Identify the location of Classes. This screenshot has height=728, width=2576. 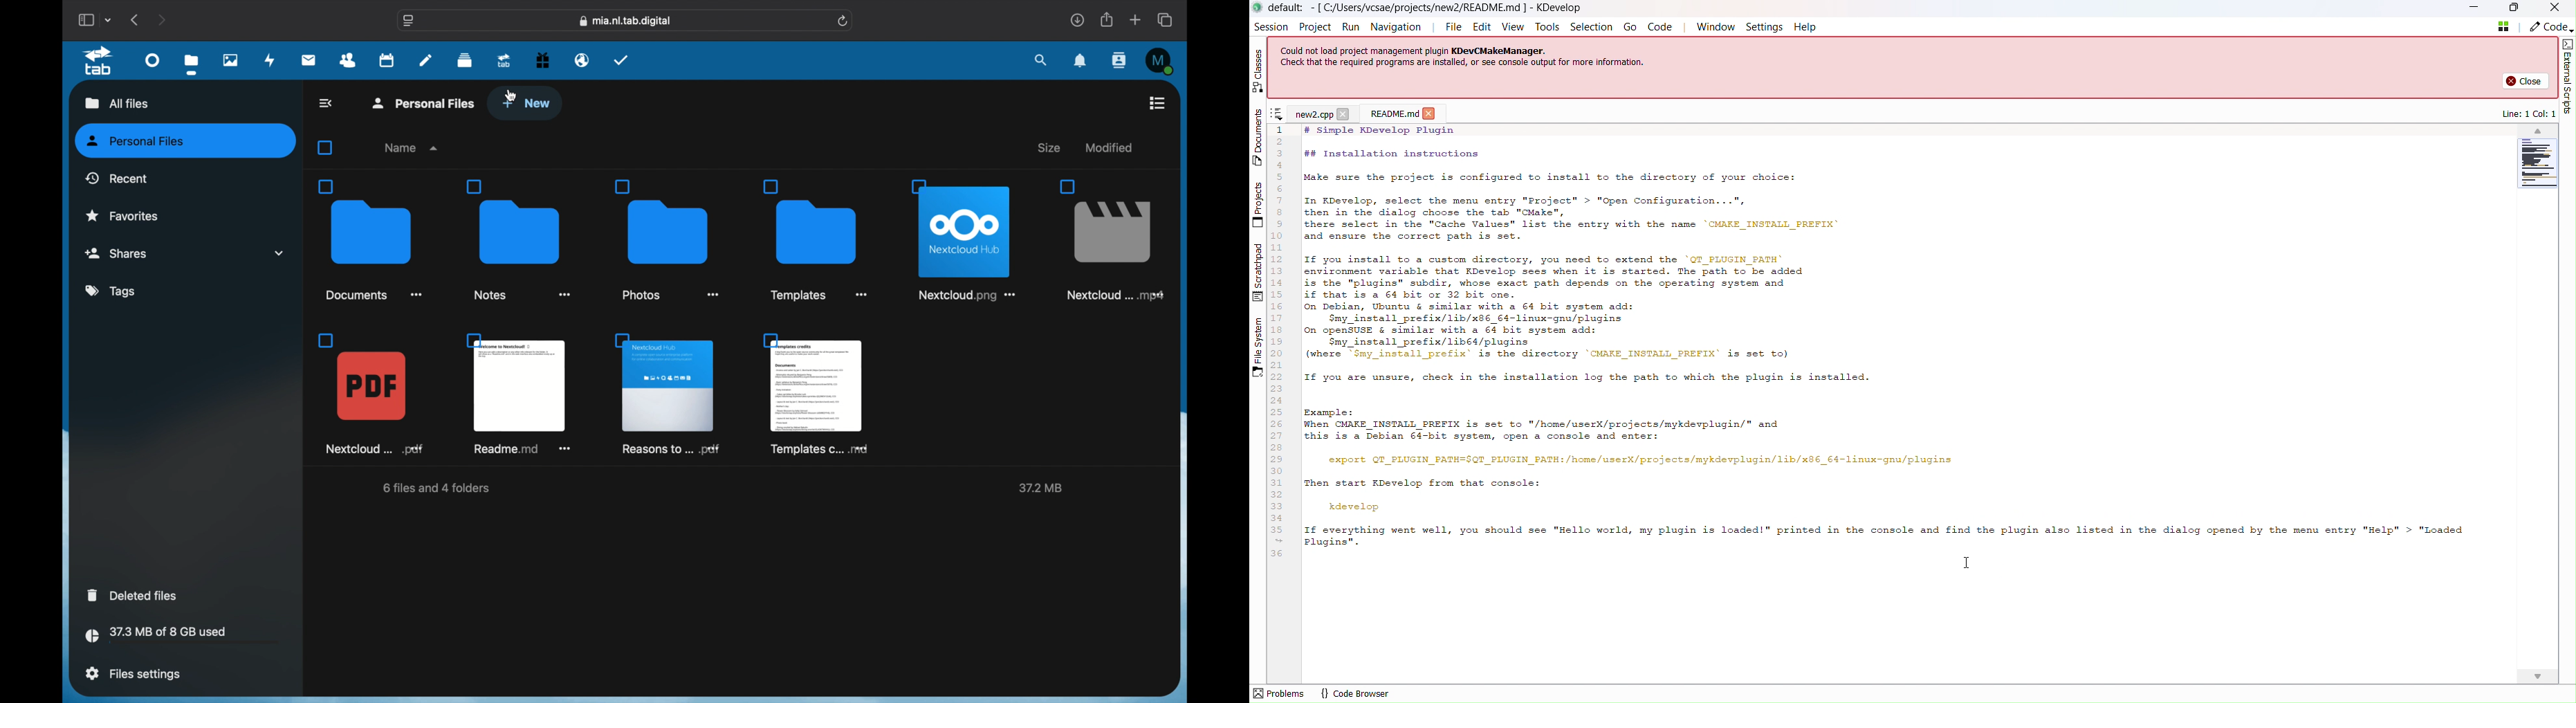
(1262, 71).